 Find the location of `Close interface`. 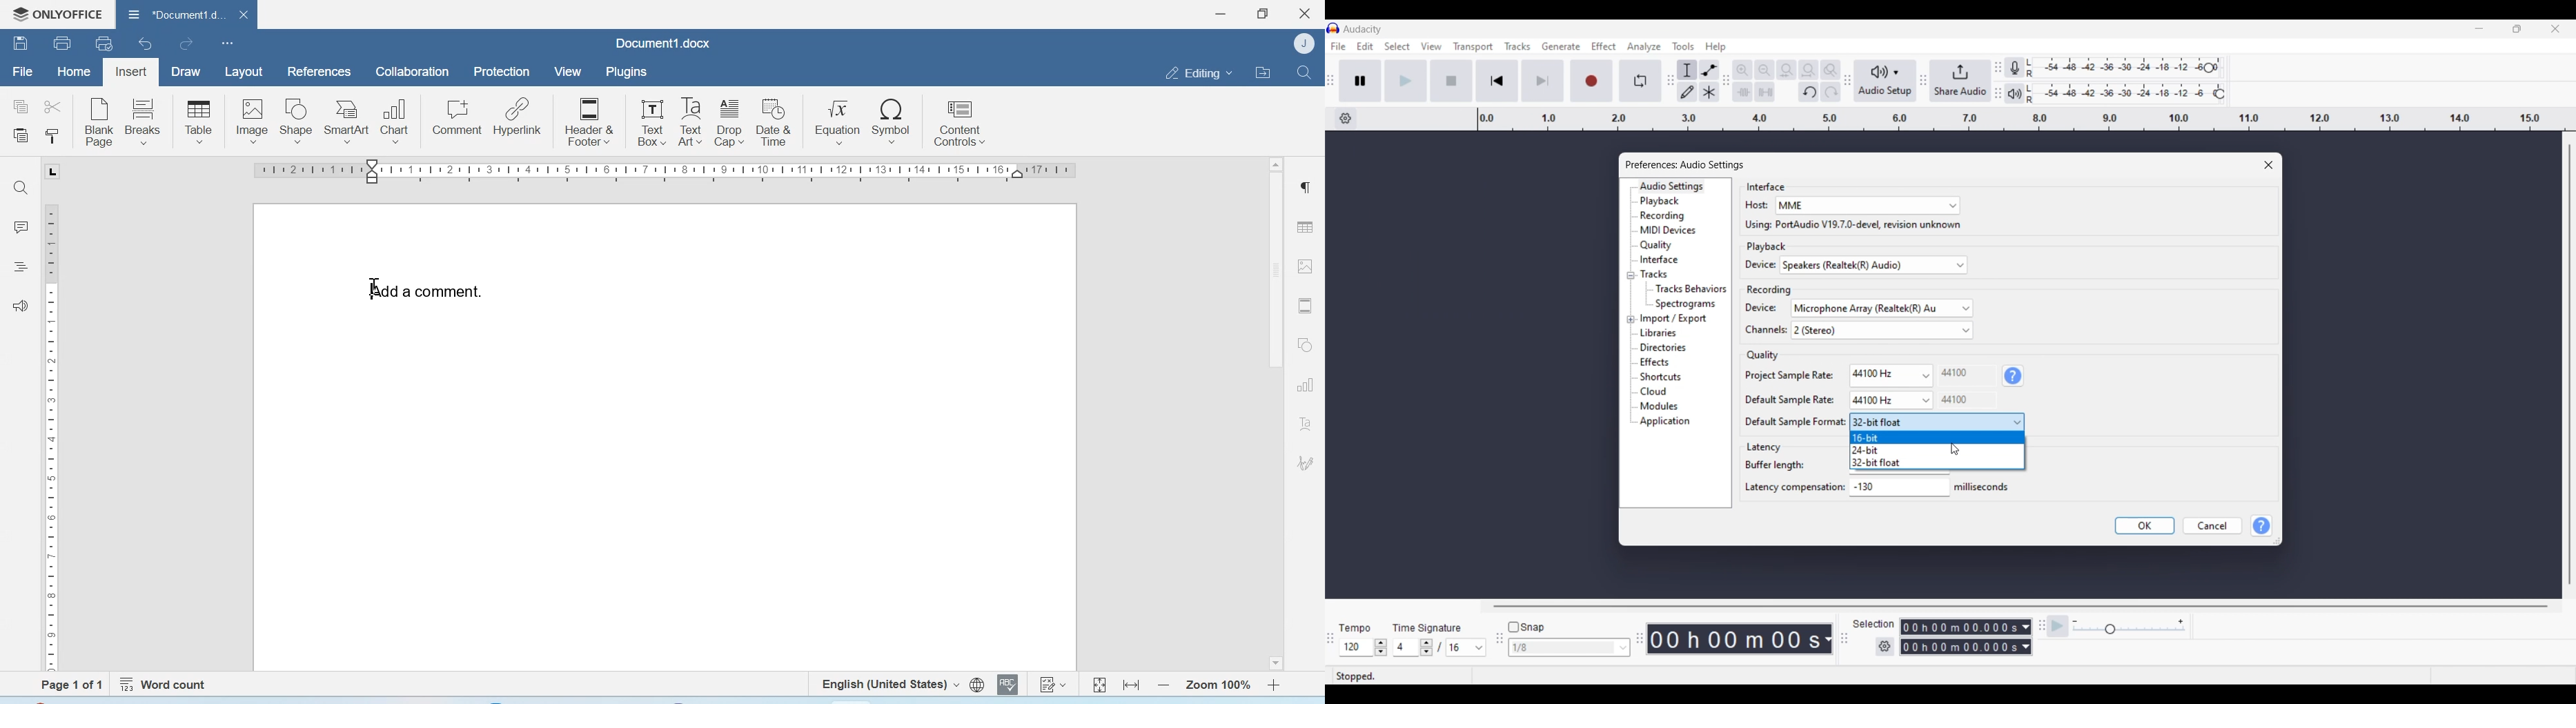

Close interface is located at coordinates (2555, 28).